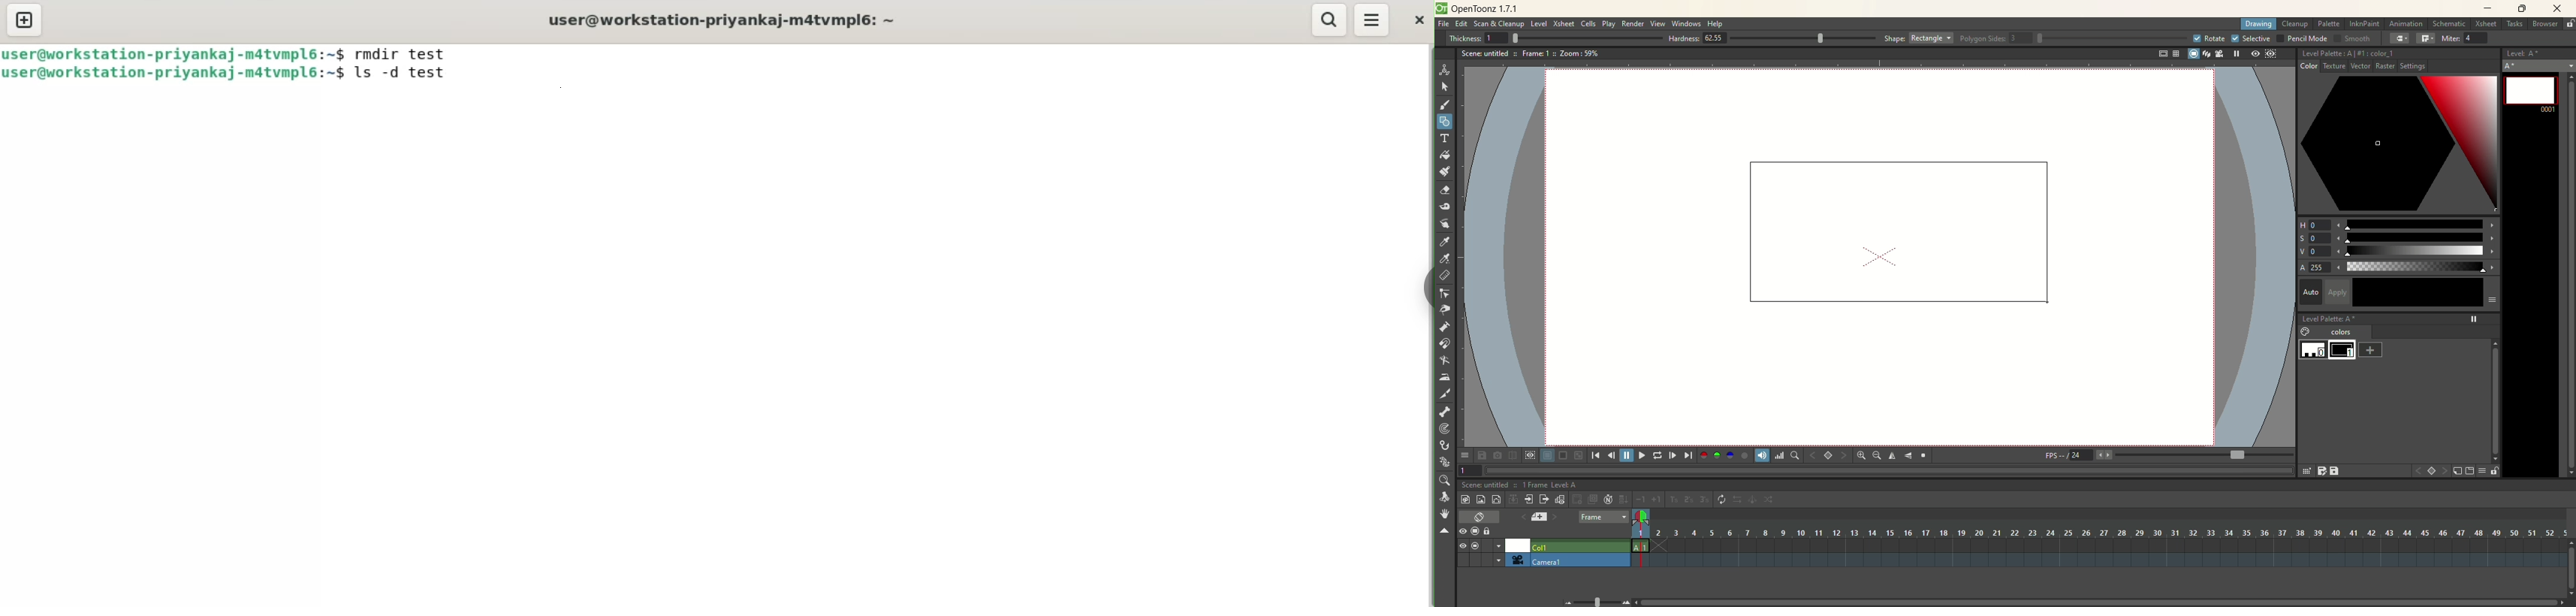 The width and height of the screenshot is (2576, 616). Describe the element at coordinates (1445, 120) in the screenshot. I see `geometry tool` at that location.